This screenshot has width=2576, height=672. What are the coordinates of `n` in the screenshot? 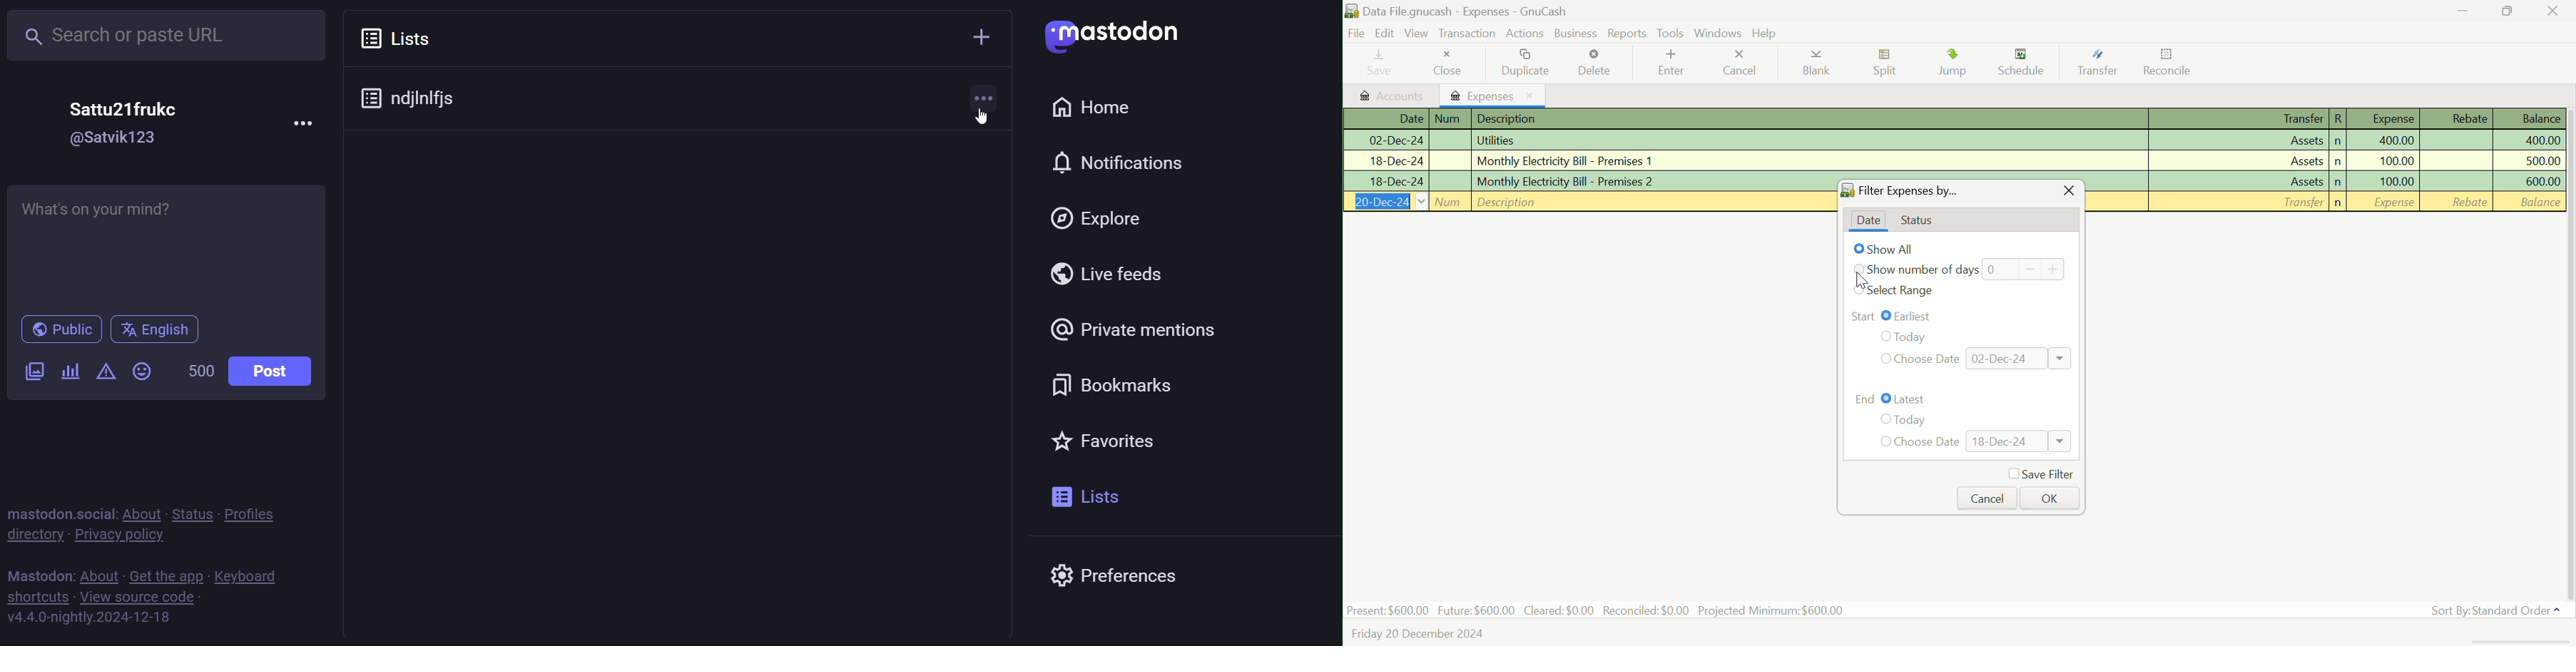 It's located at (2338, 141).